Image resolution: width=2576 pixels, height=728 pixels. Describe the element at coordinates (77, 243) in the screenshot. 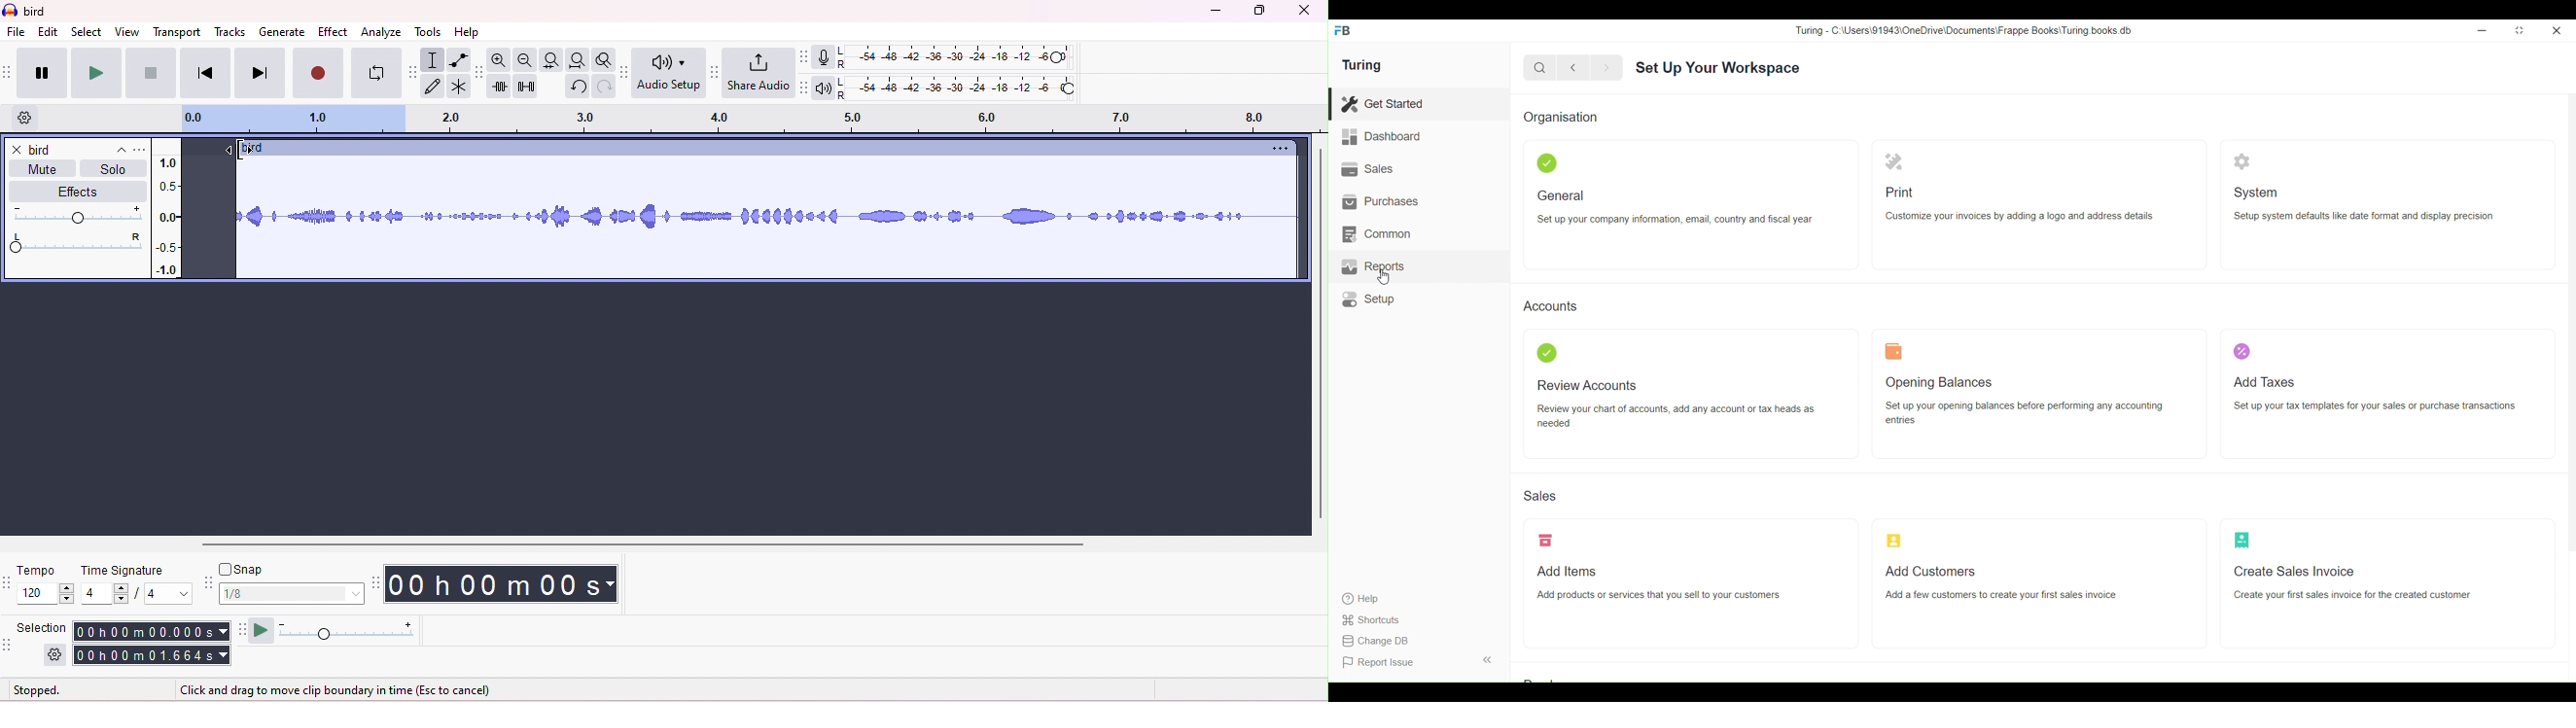

I see `pan` at that location.